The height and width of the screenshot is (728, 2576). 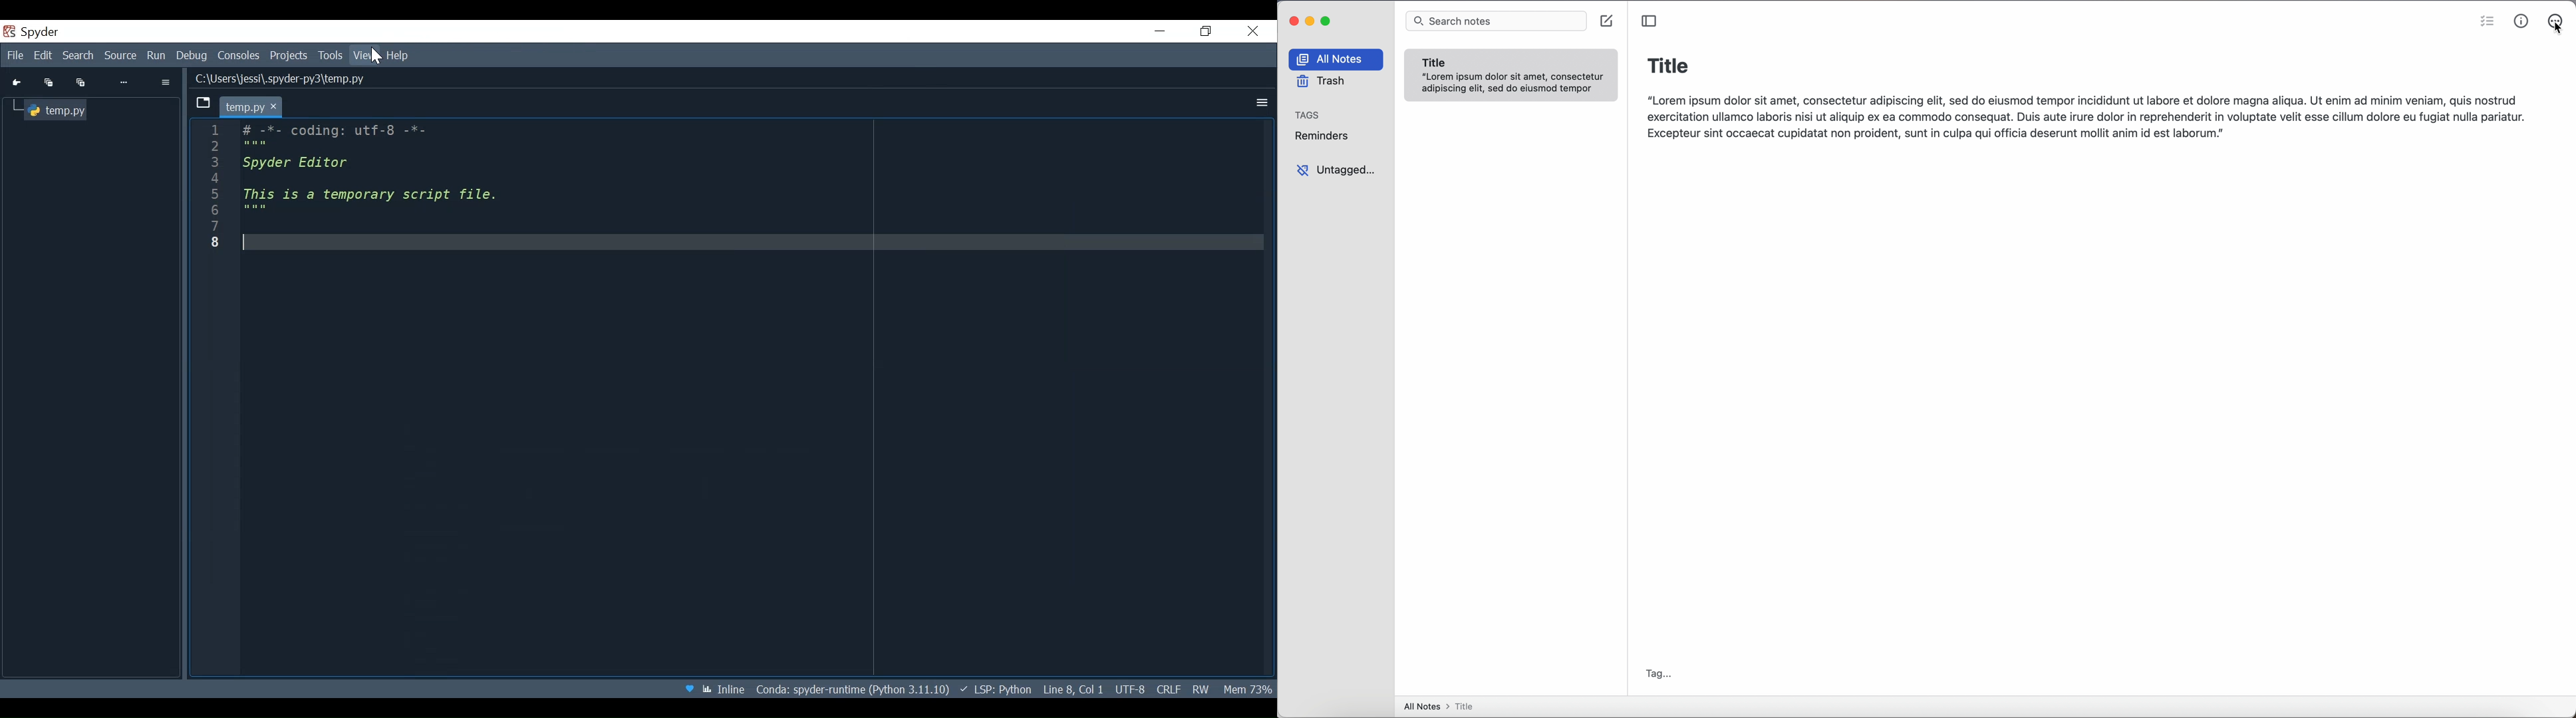 What do you see at coordinates (1659, 675) in the screenshot?
I see `tag` at bounding box center [1659, 675].